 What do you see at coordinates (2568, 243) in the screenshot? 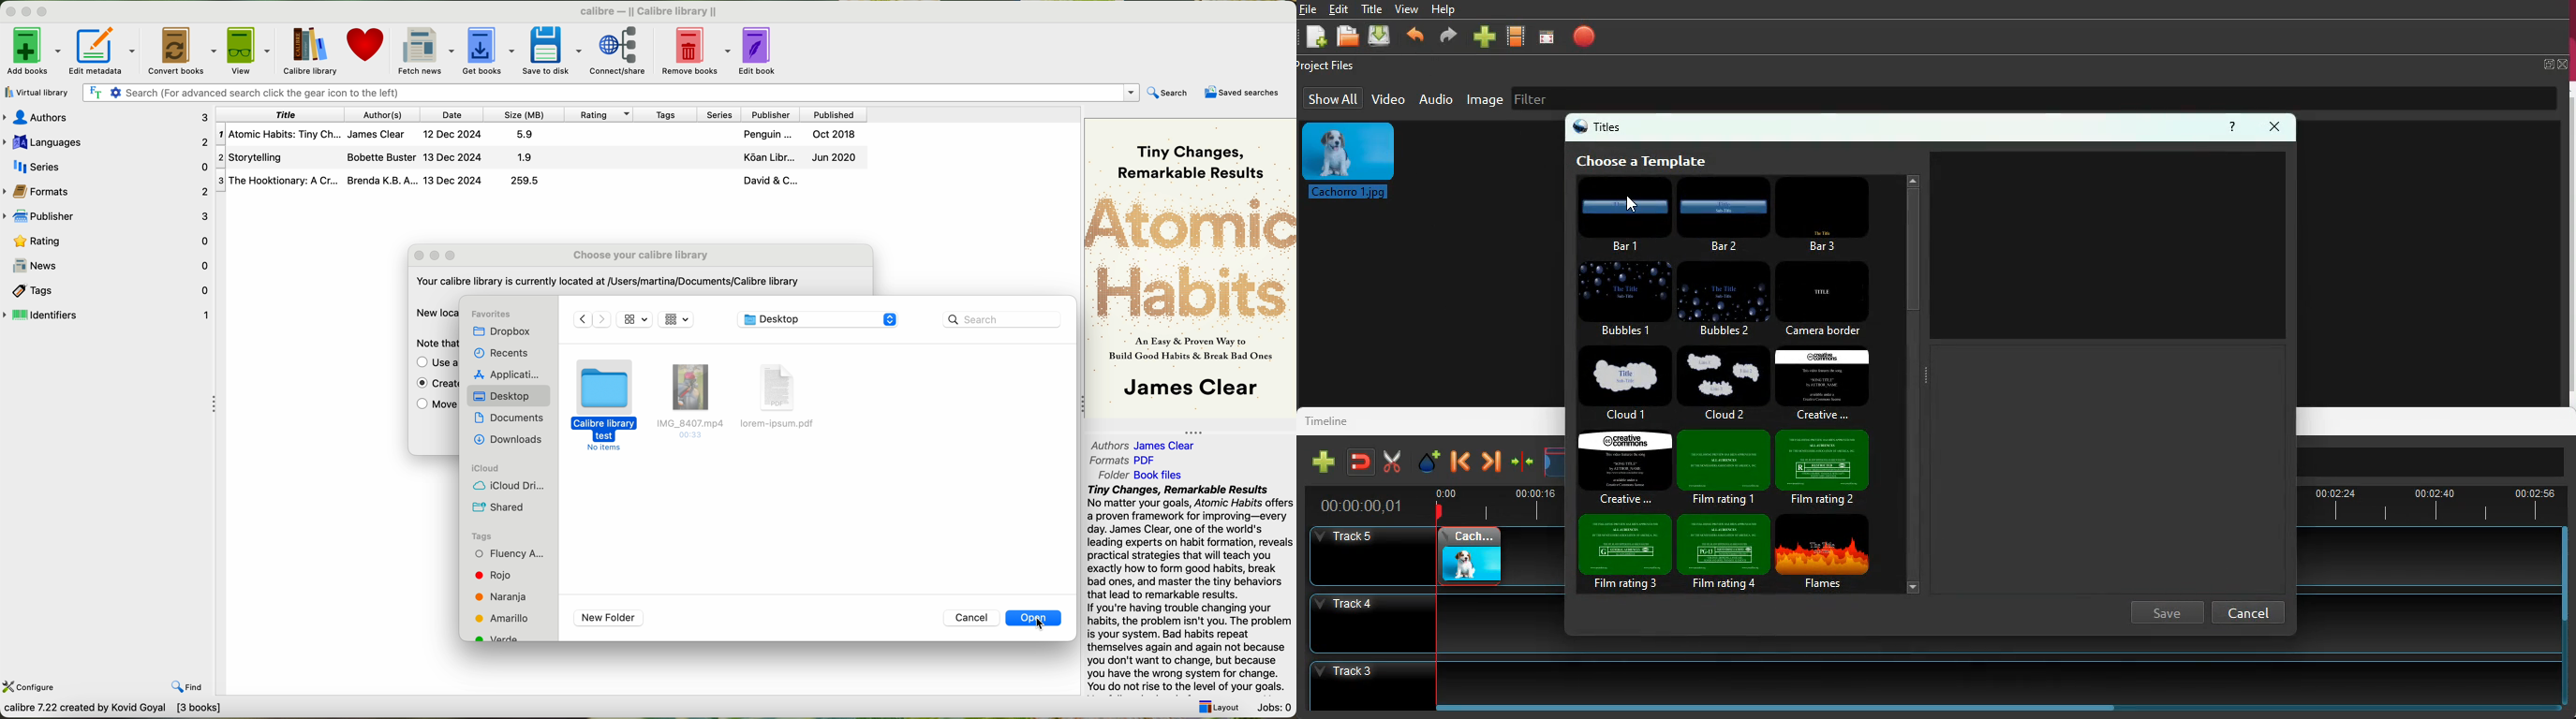
I see `vertical scroll bar` at bounding box center [2568, 243].